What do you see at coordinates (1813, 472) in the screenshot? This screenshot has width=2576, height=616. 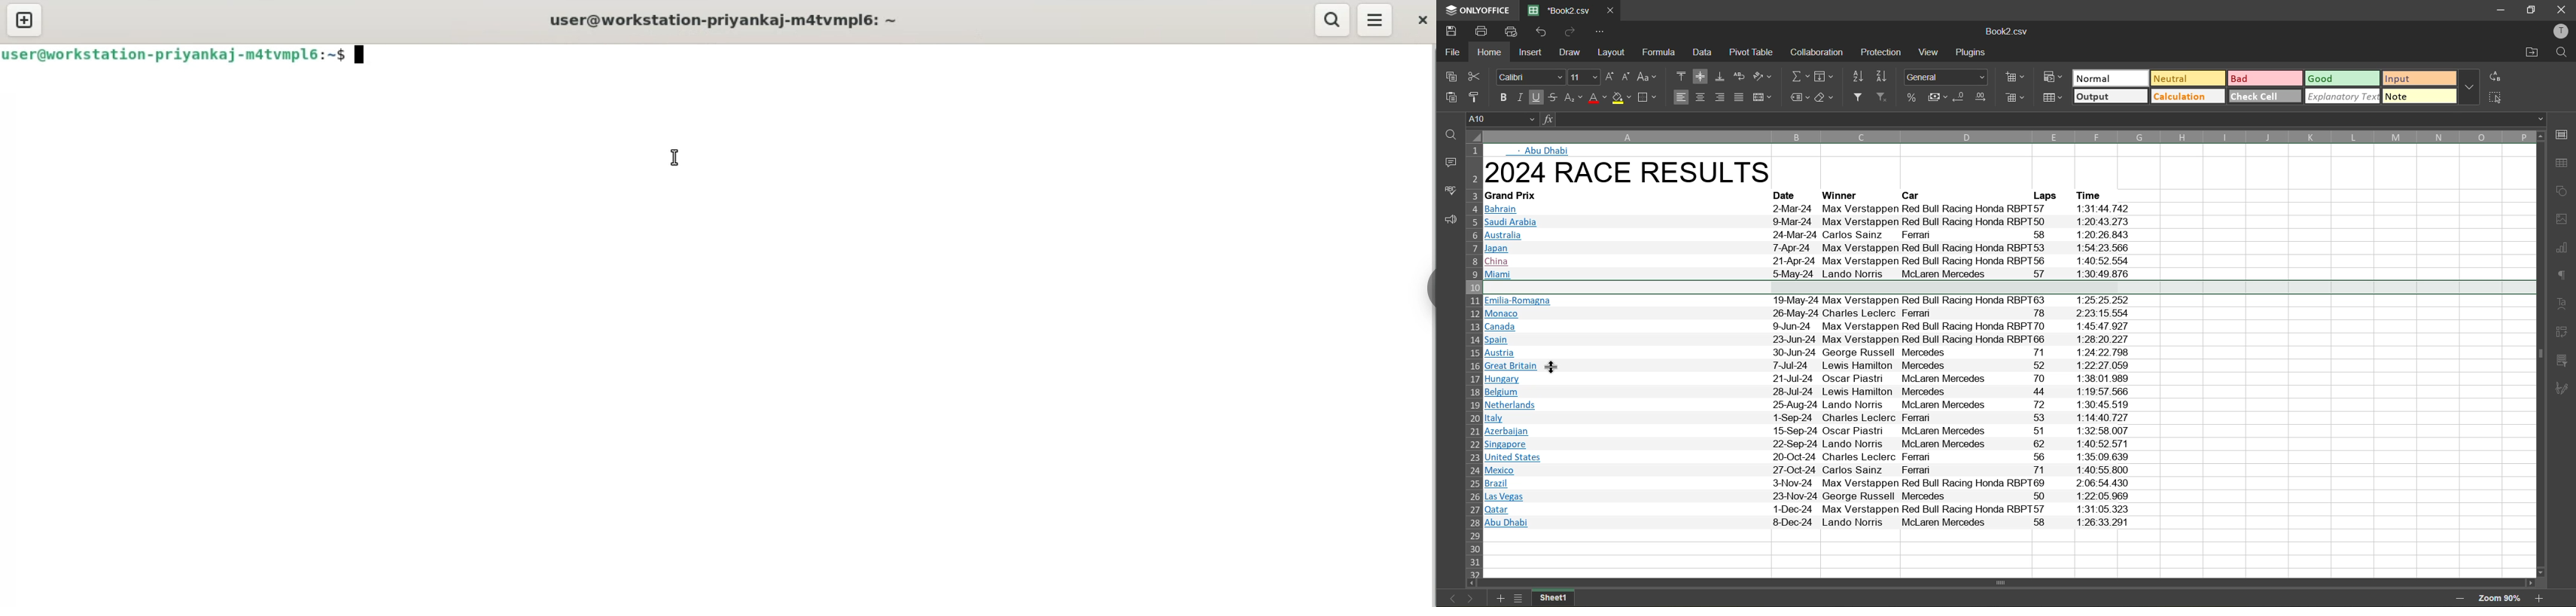 I see `ll Mexico 27-Oct-24 Carlos Sainz Ferran 71 1:40:55.800` at bounding box center [1813, 472].